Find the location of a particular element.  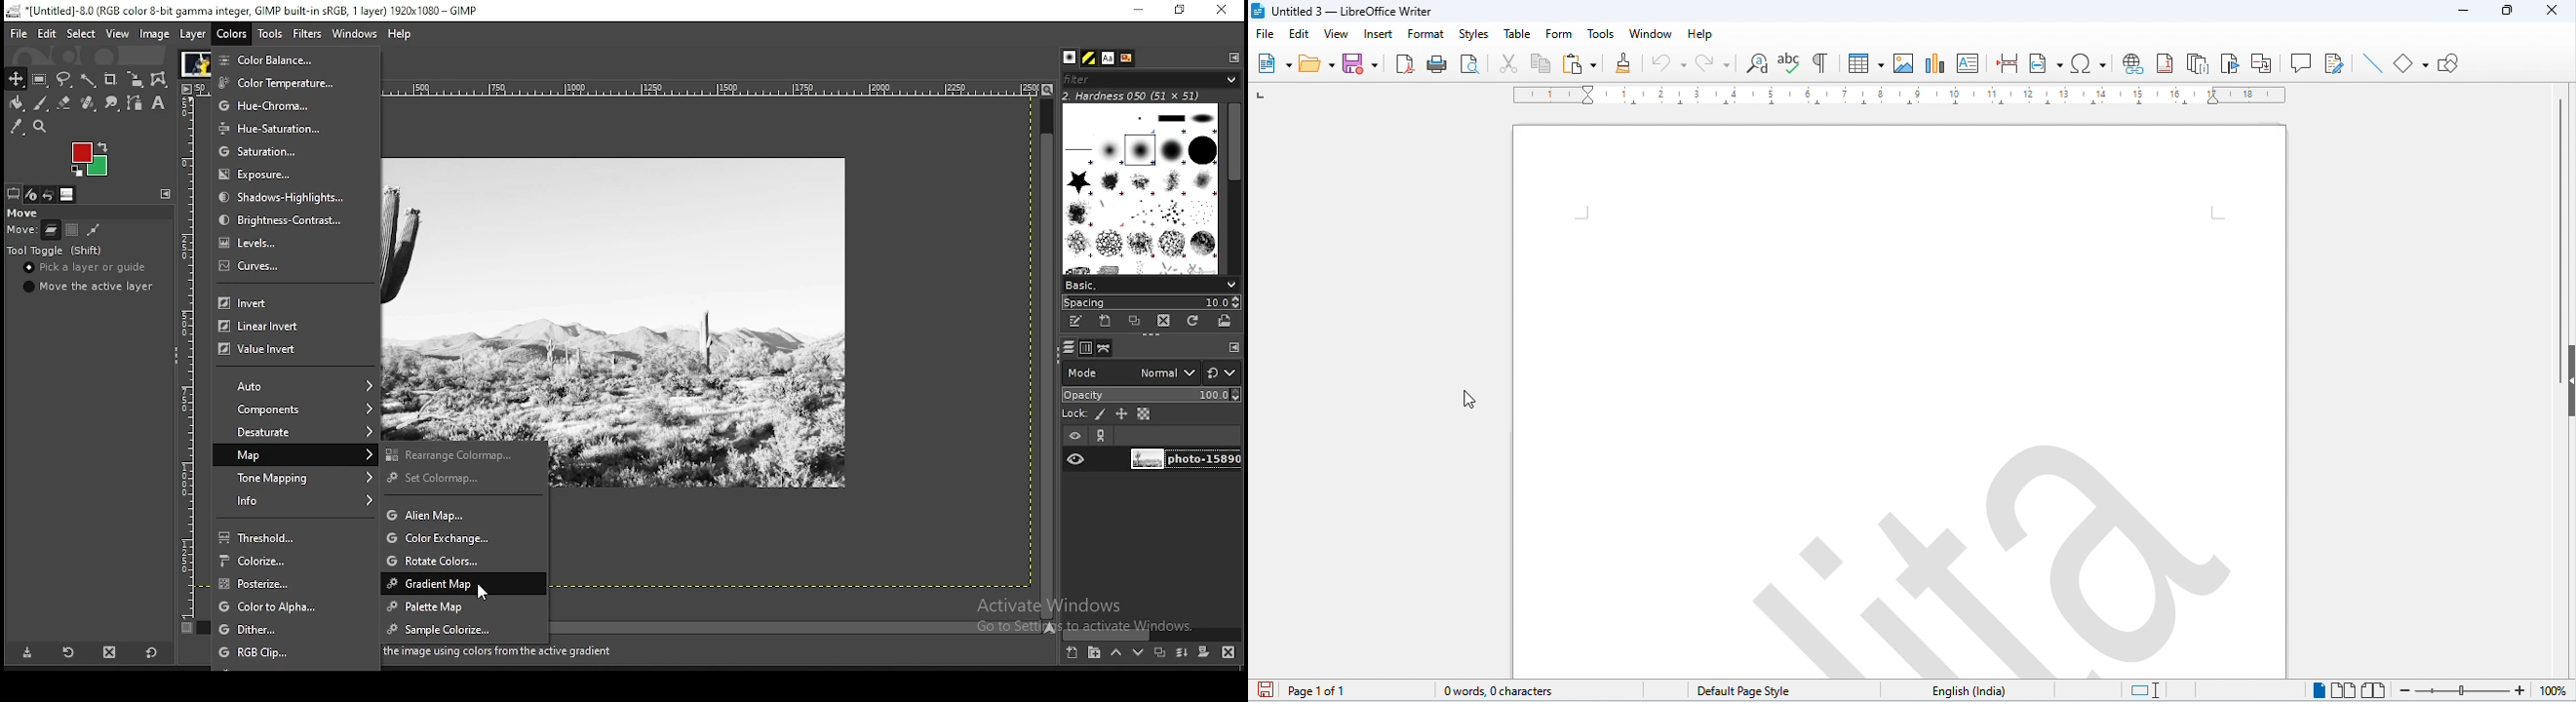

help is located at coordinates (1700, 35).